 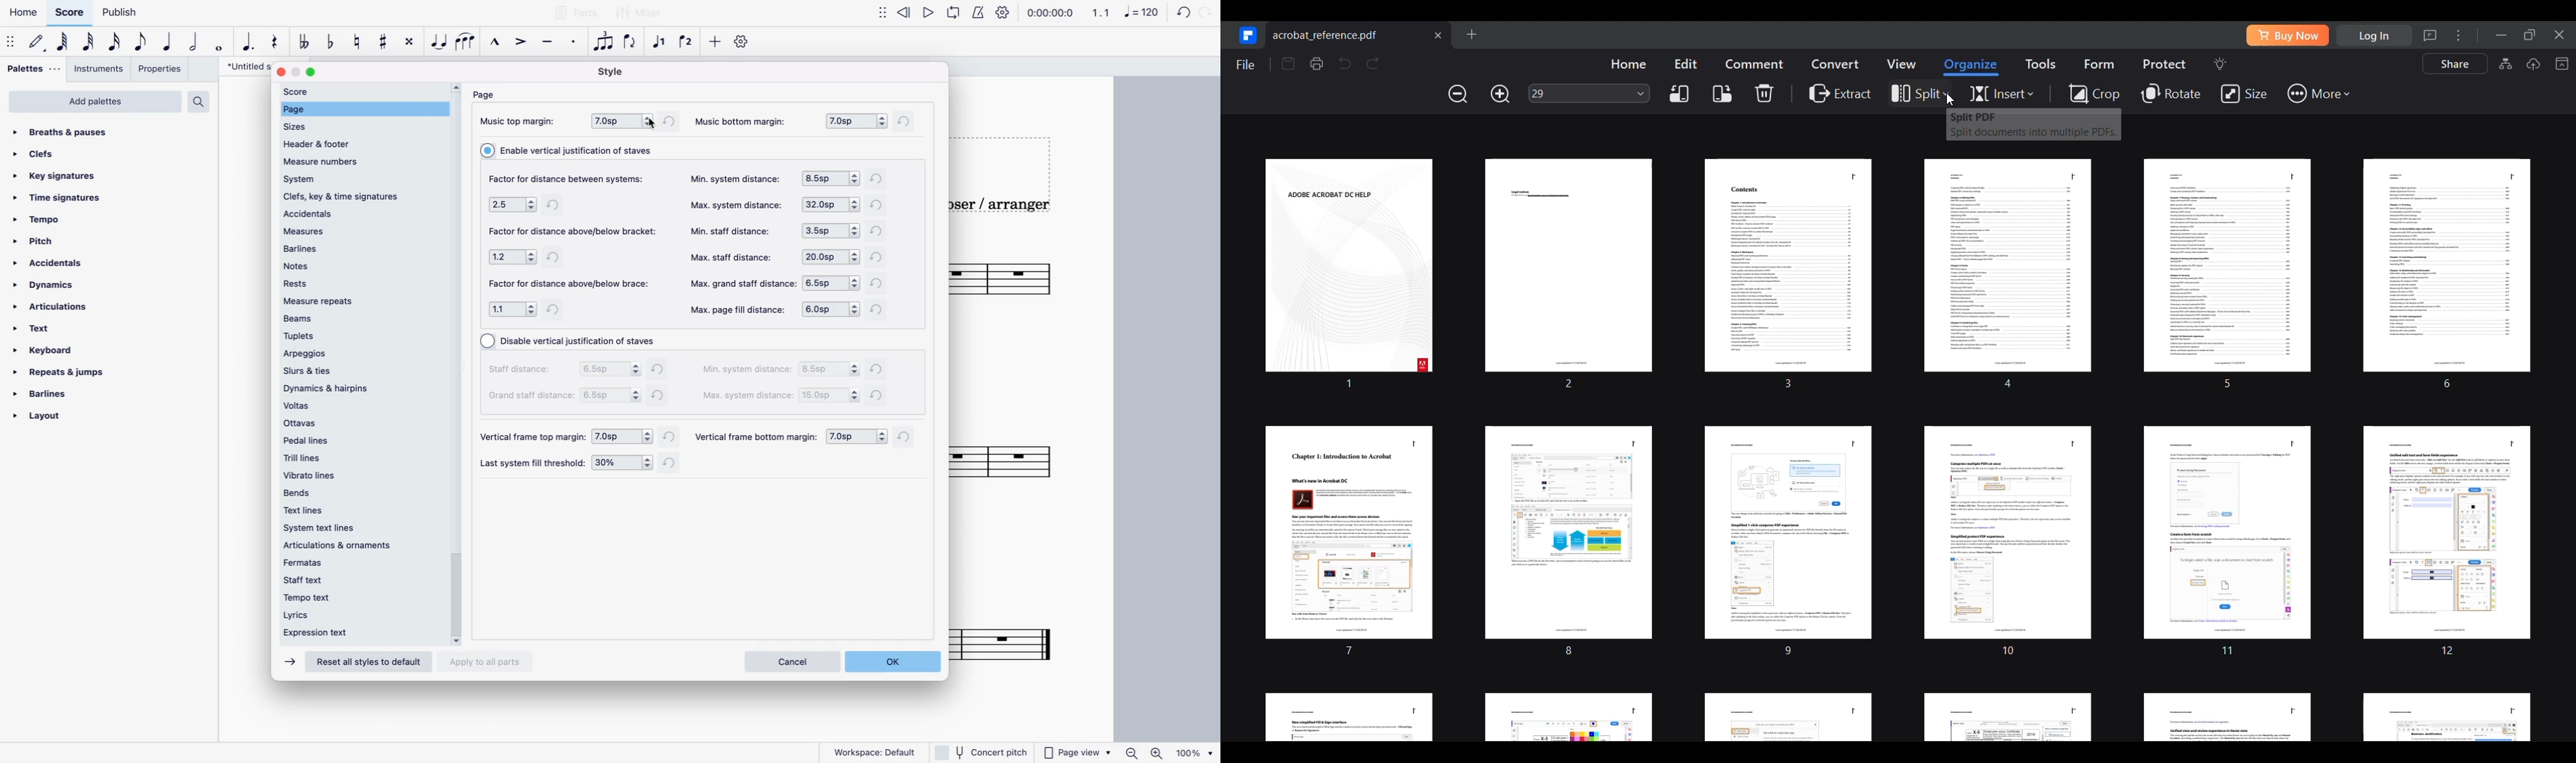 I want to click on options, so click(x=623, y=464).